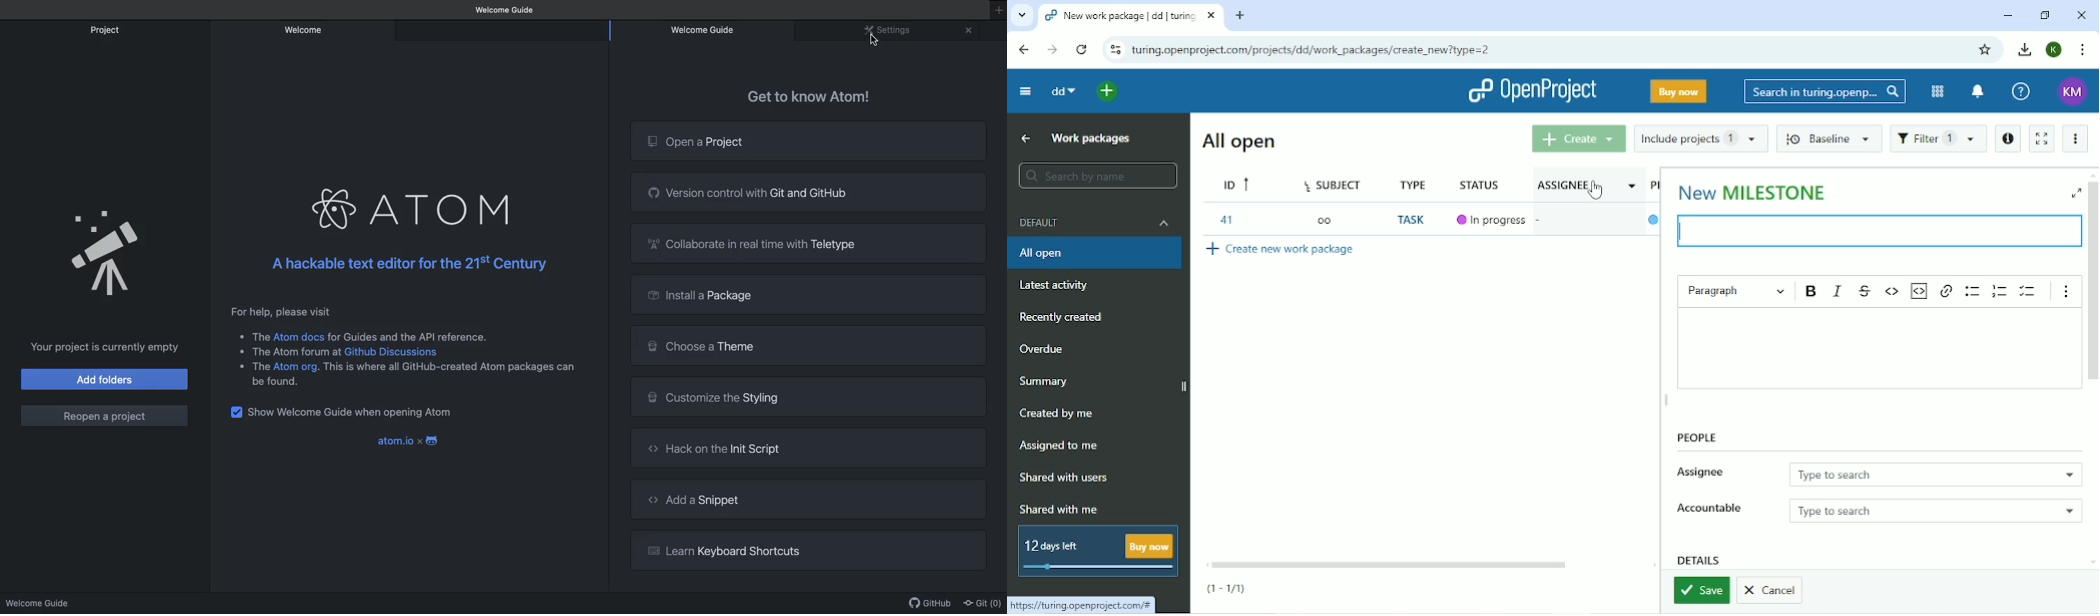  I want to click on Include projects 1, so click(1700, 138).